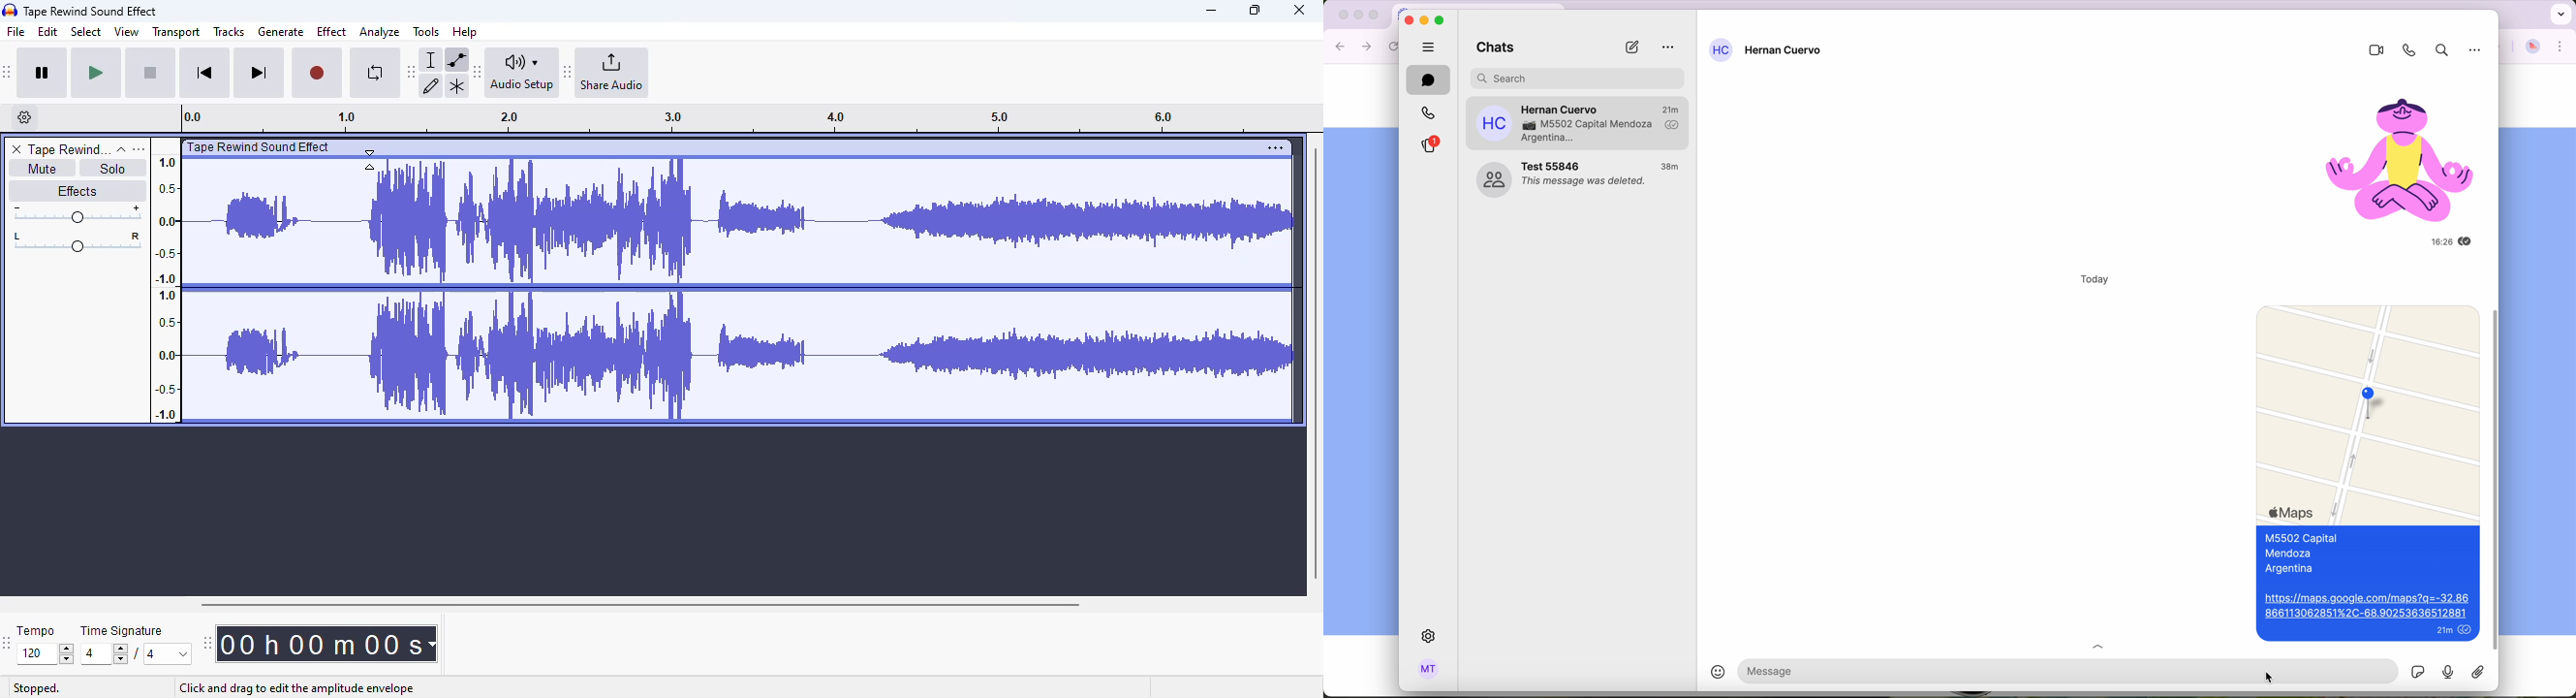  What do you see at coordinates (2269, 677) in the screenshot?
I see `cursor` at bounding box center [2269, 677].